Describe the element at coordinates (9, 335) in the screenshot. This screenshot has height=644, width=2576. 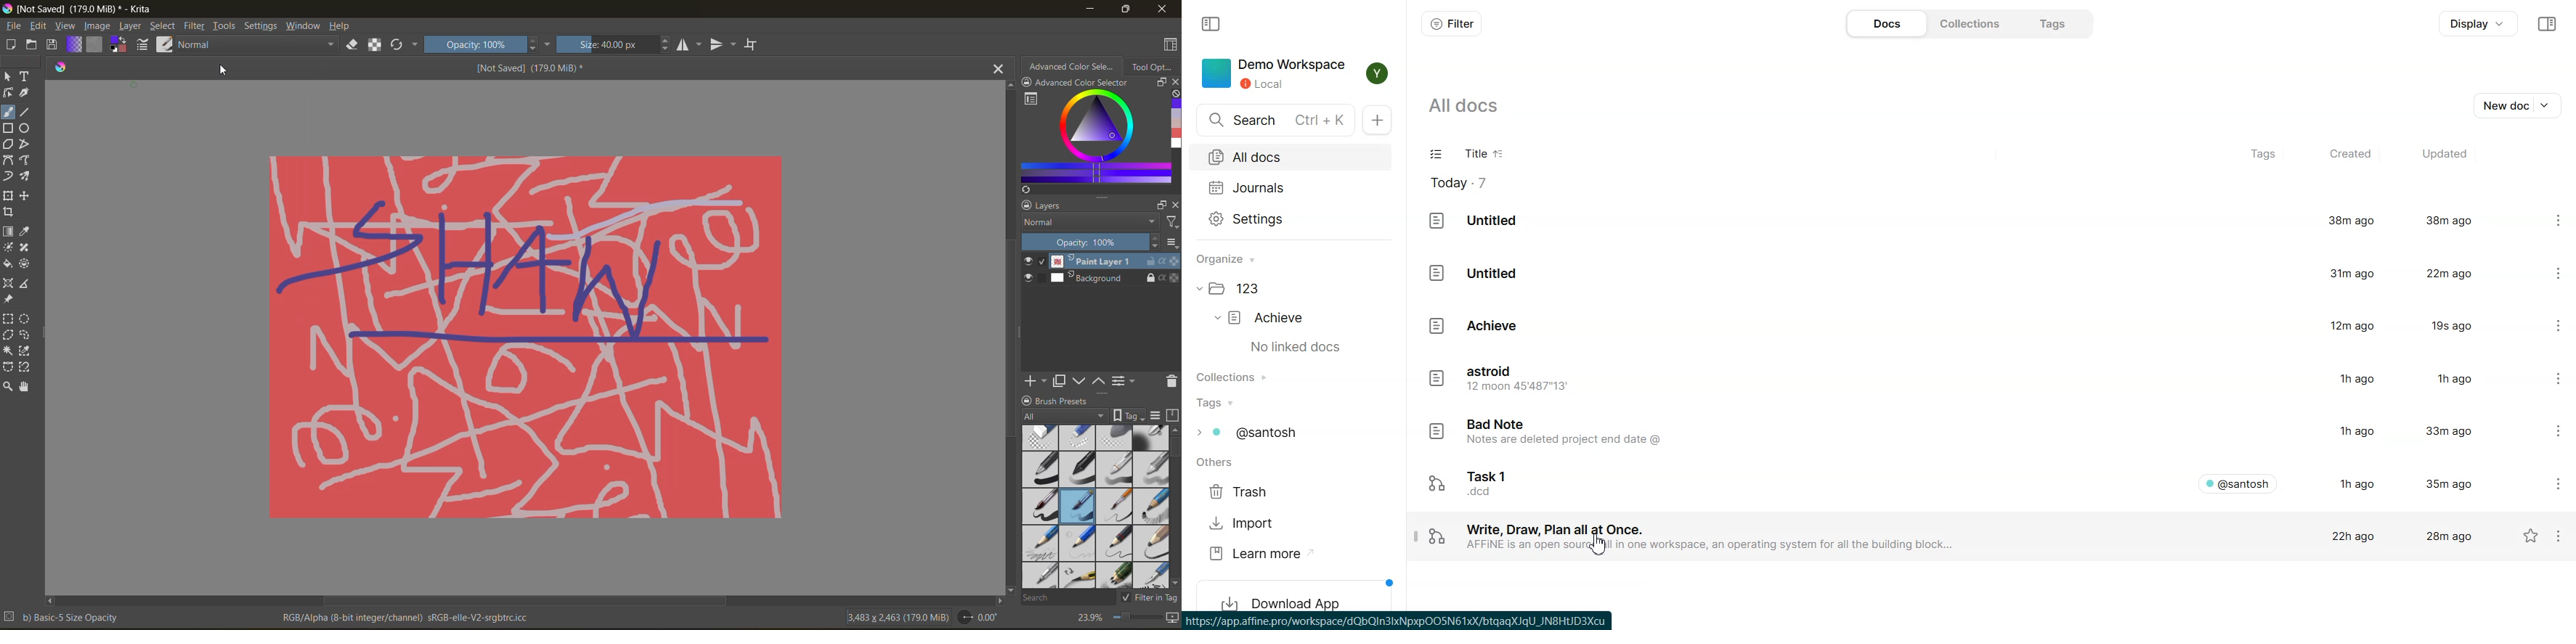
I see `polygonal selection tool` at that location.